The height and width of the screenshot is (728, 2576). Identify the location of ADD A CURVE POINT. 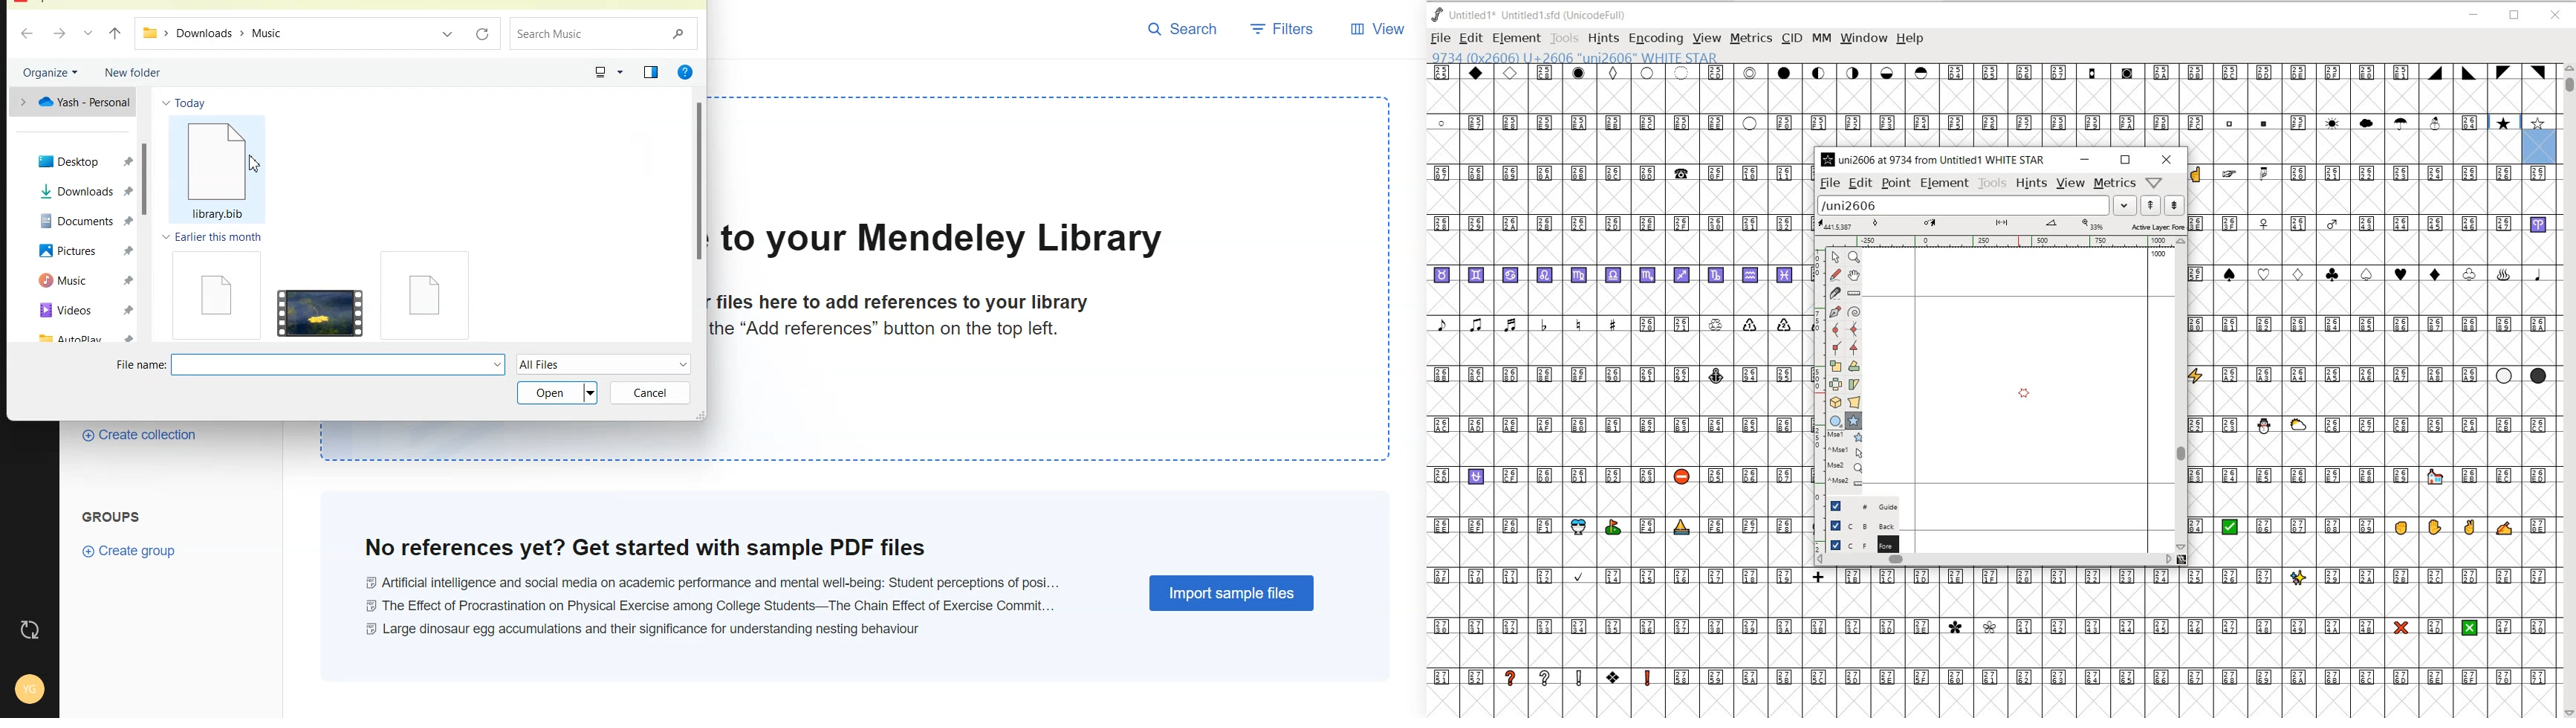
(1838, 330).